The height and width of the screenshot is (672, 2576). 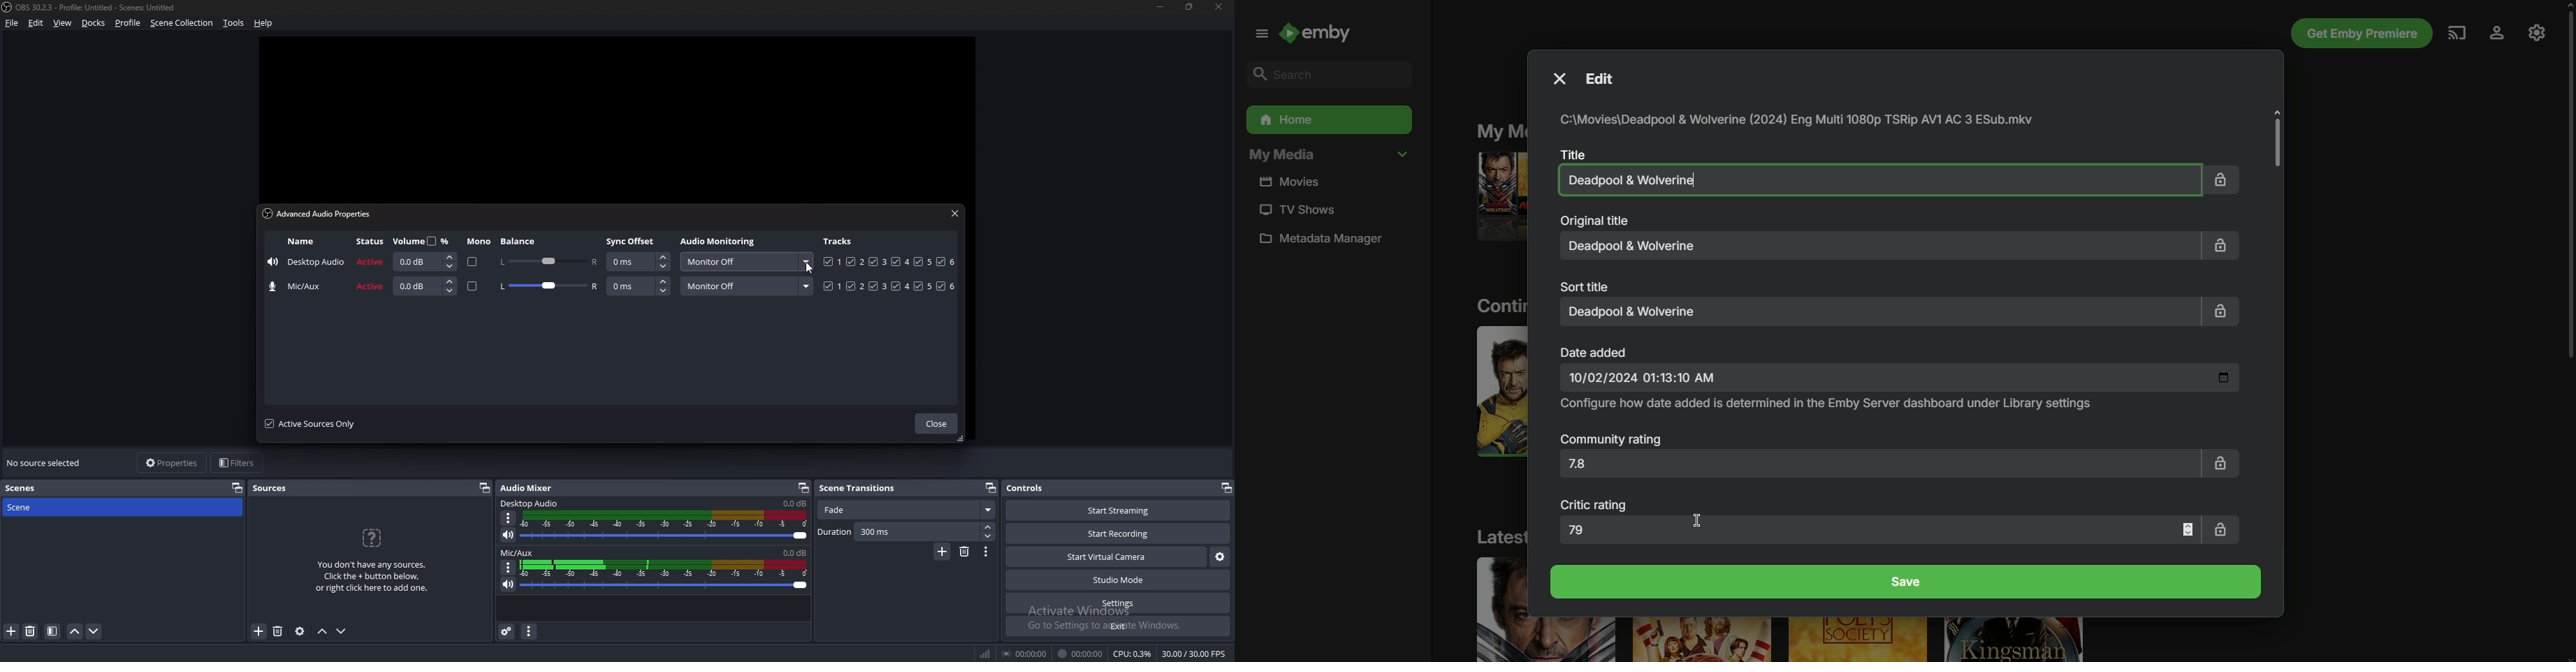 What do you see at coordinates (372, 261) in the screenshot?
I see `active` at bounding box center [372, 261].